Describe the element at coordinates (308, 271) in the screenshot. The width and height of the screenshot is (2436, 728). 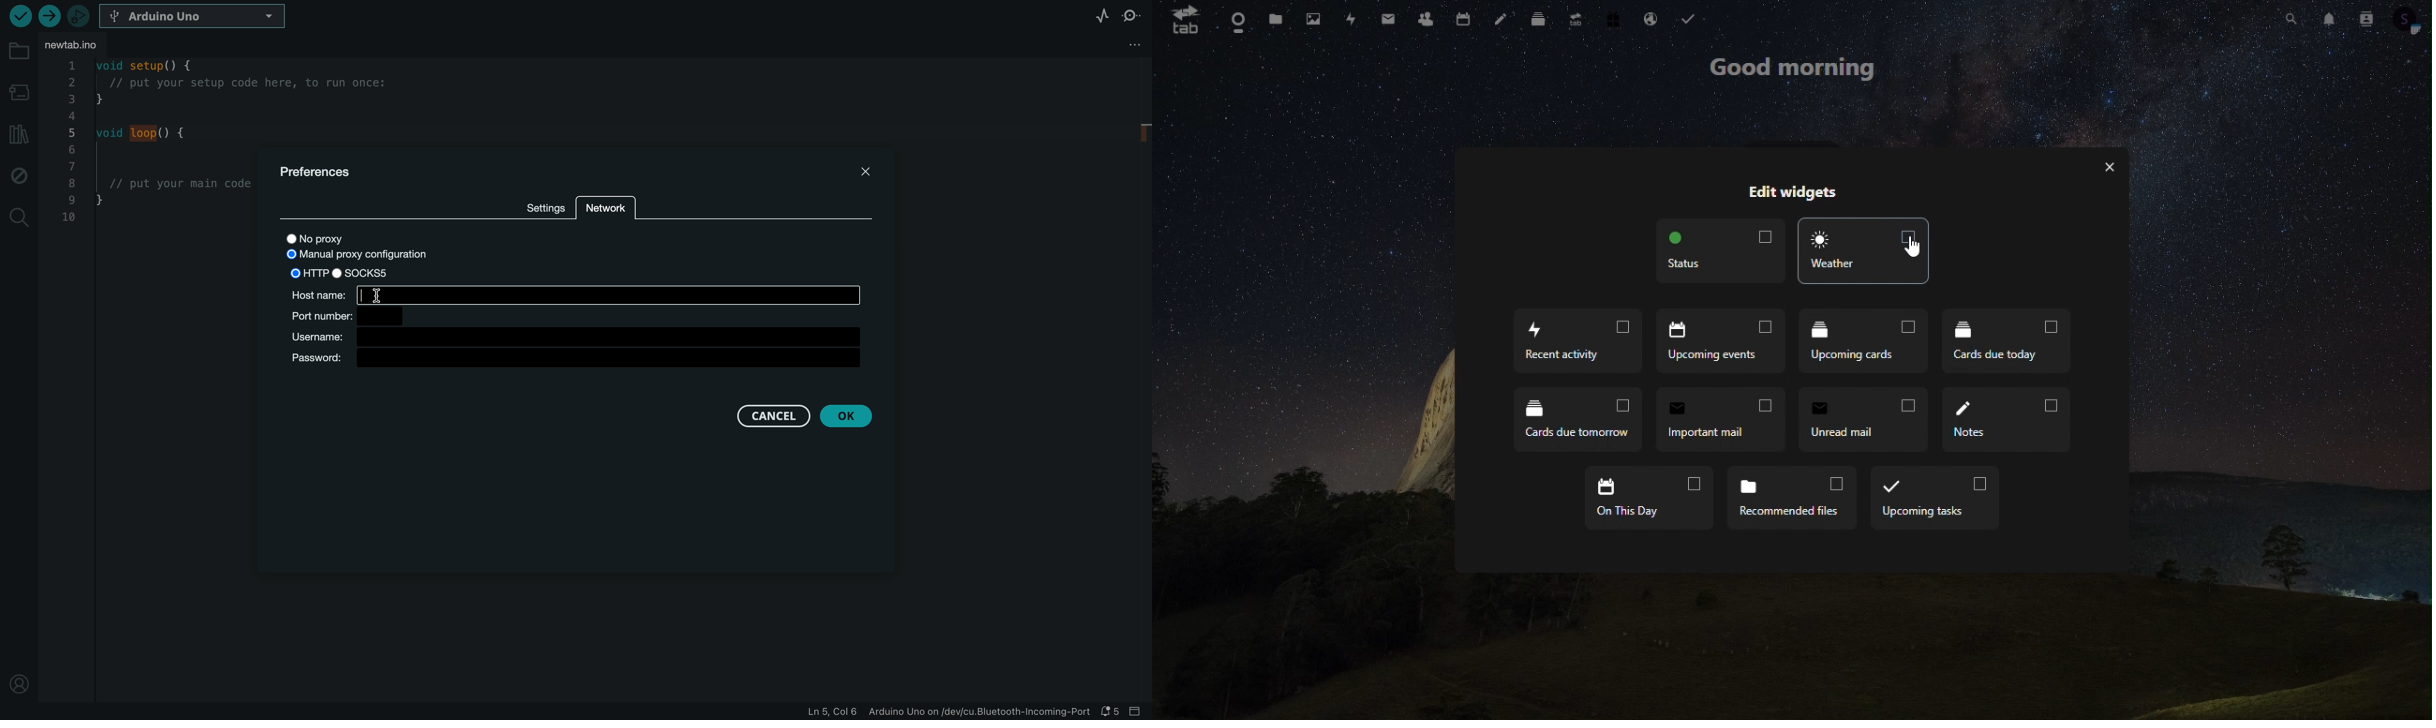
I see `HTTP` at that location.